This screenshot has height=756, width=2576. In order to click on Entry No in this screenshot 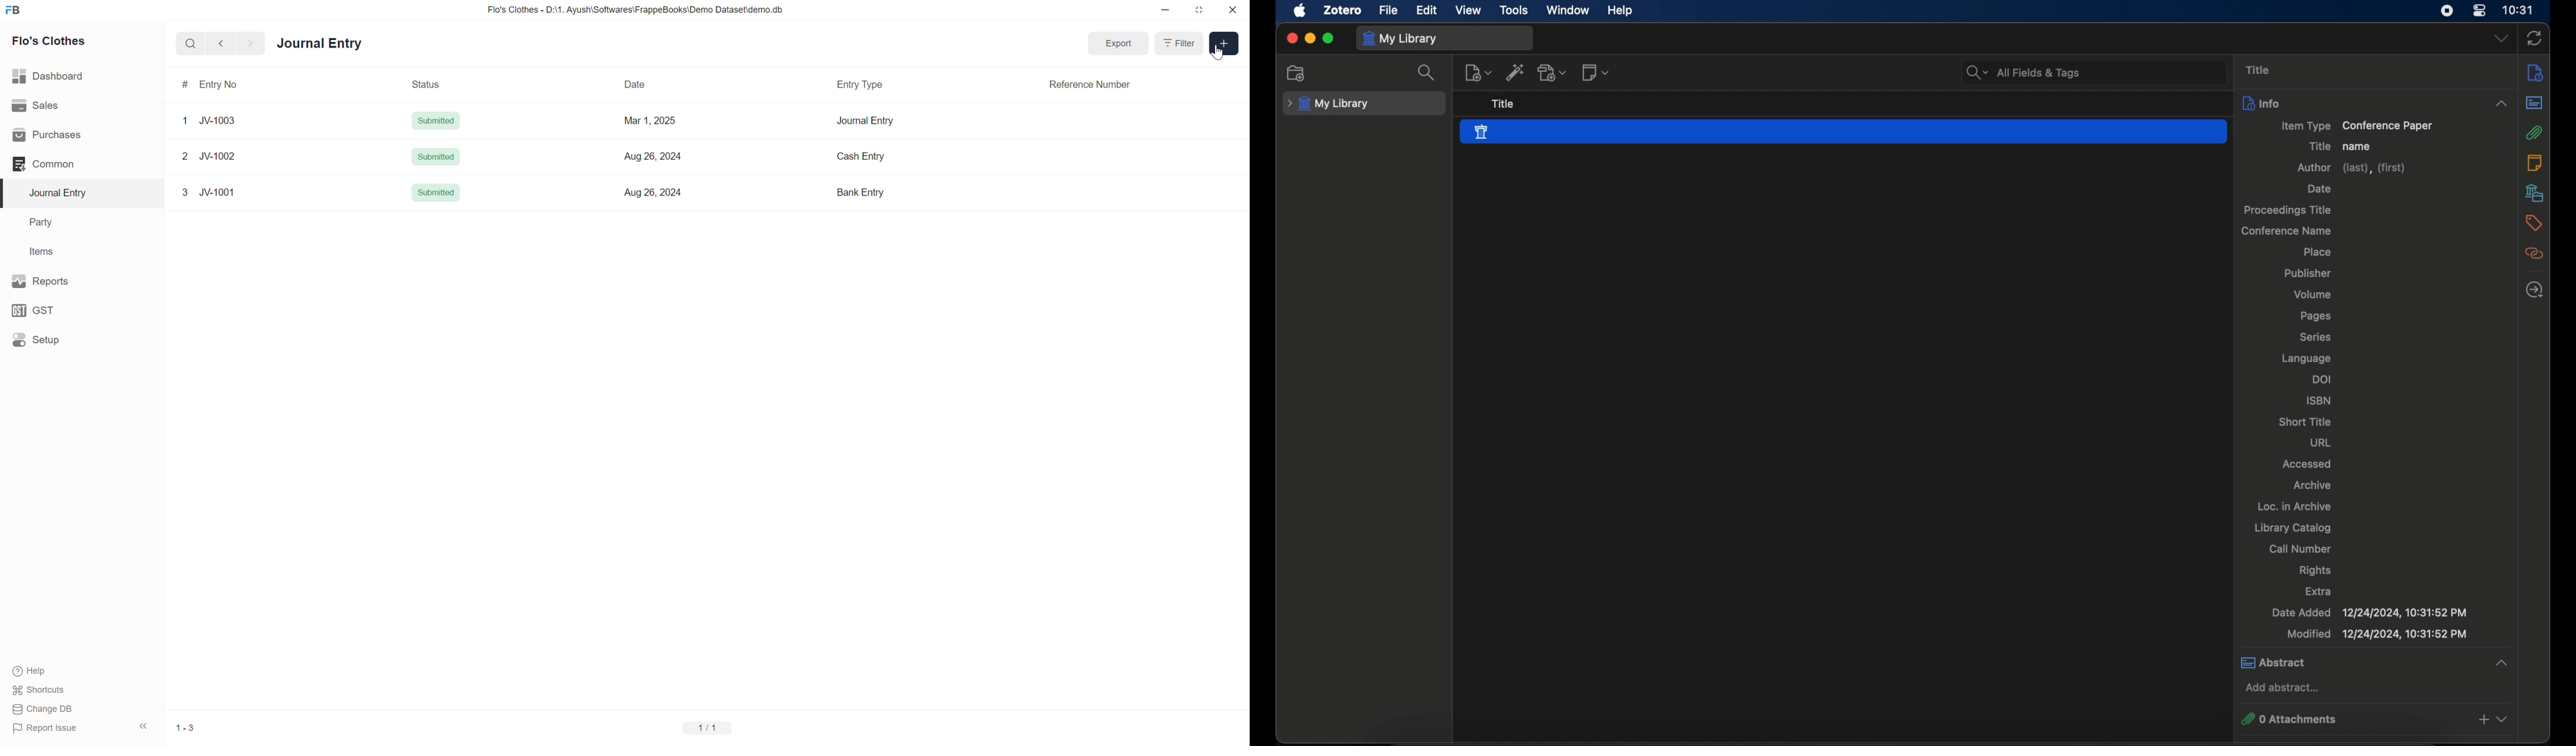, I will do `click(219, 84)`.